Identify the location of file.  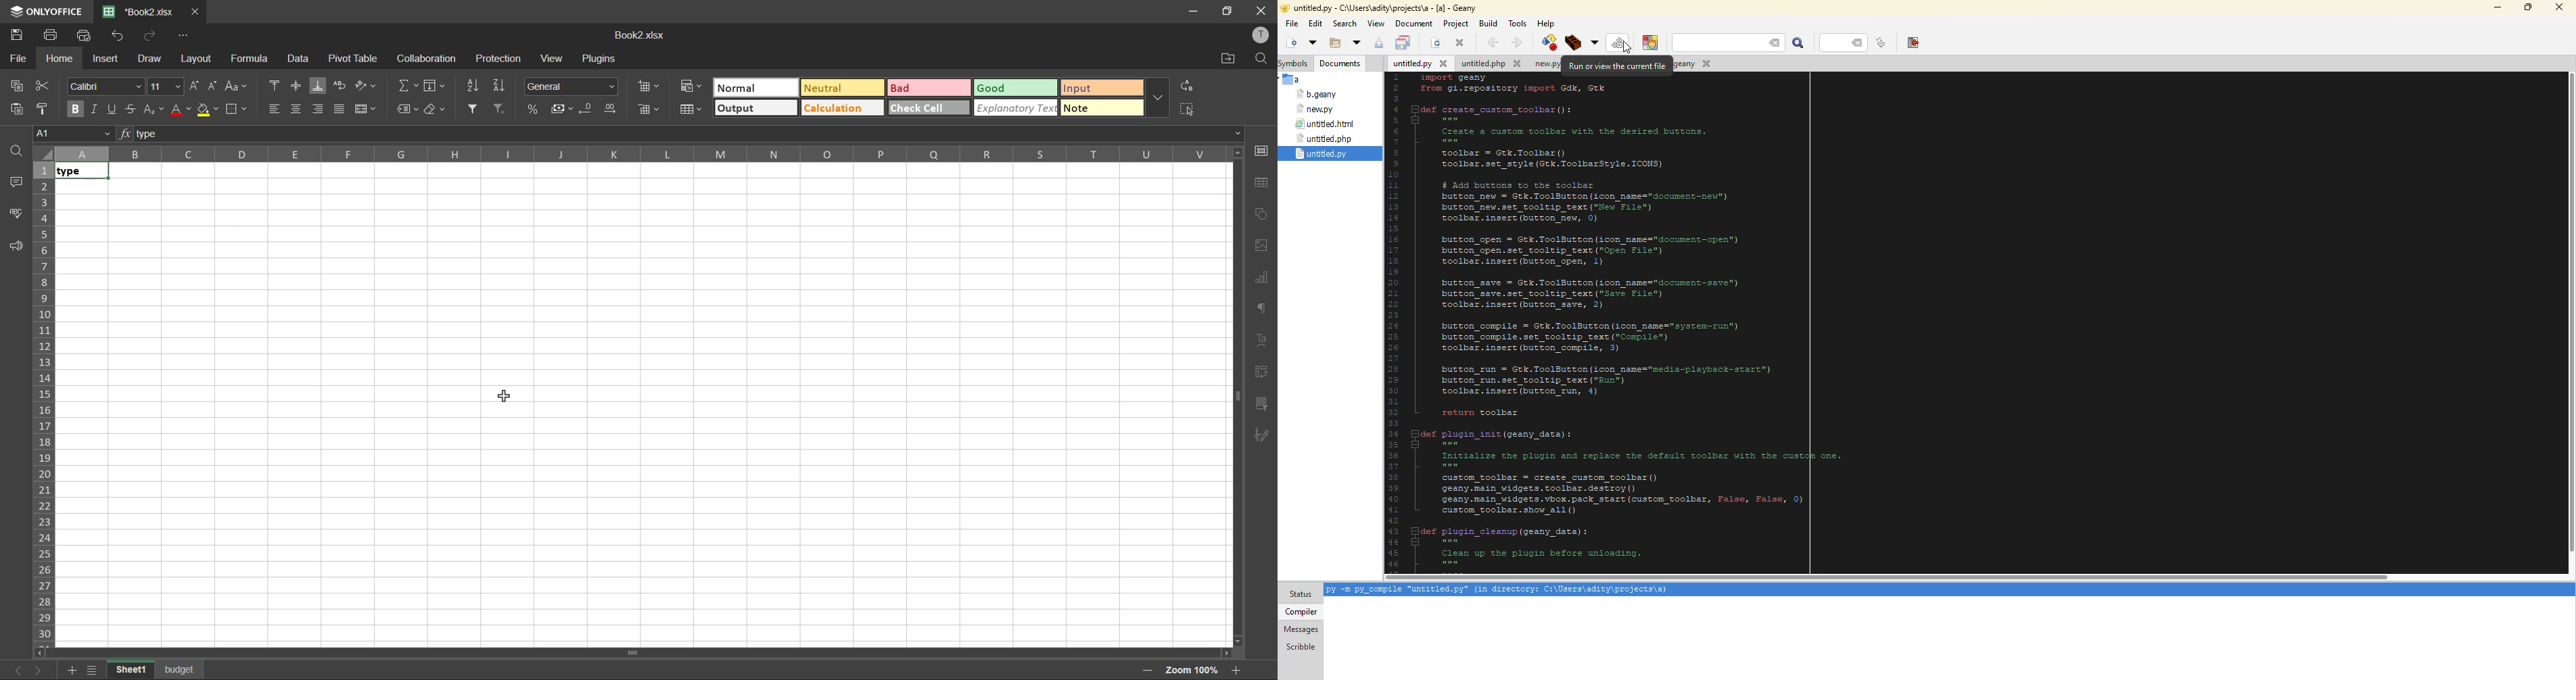
(1326, 138).